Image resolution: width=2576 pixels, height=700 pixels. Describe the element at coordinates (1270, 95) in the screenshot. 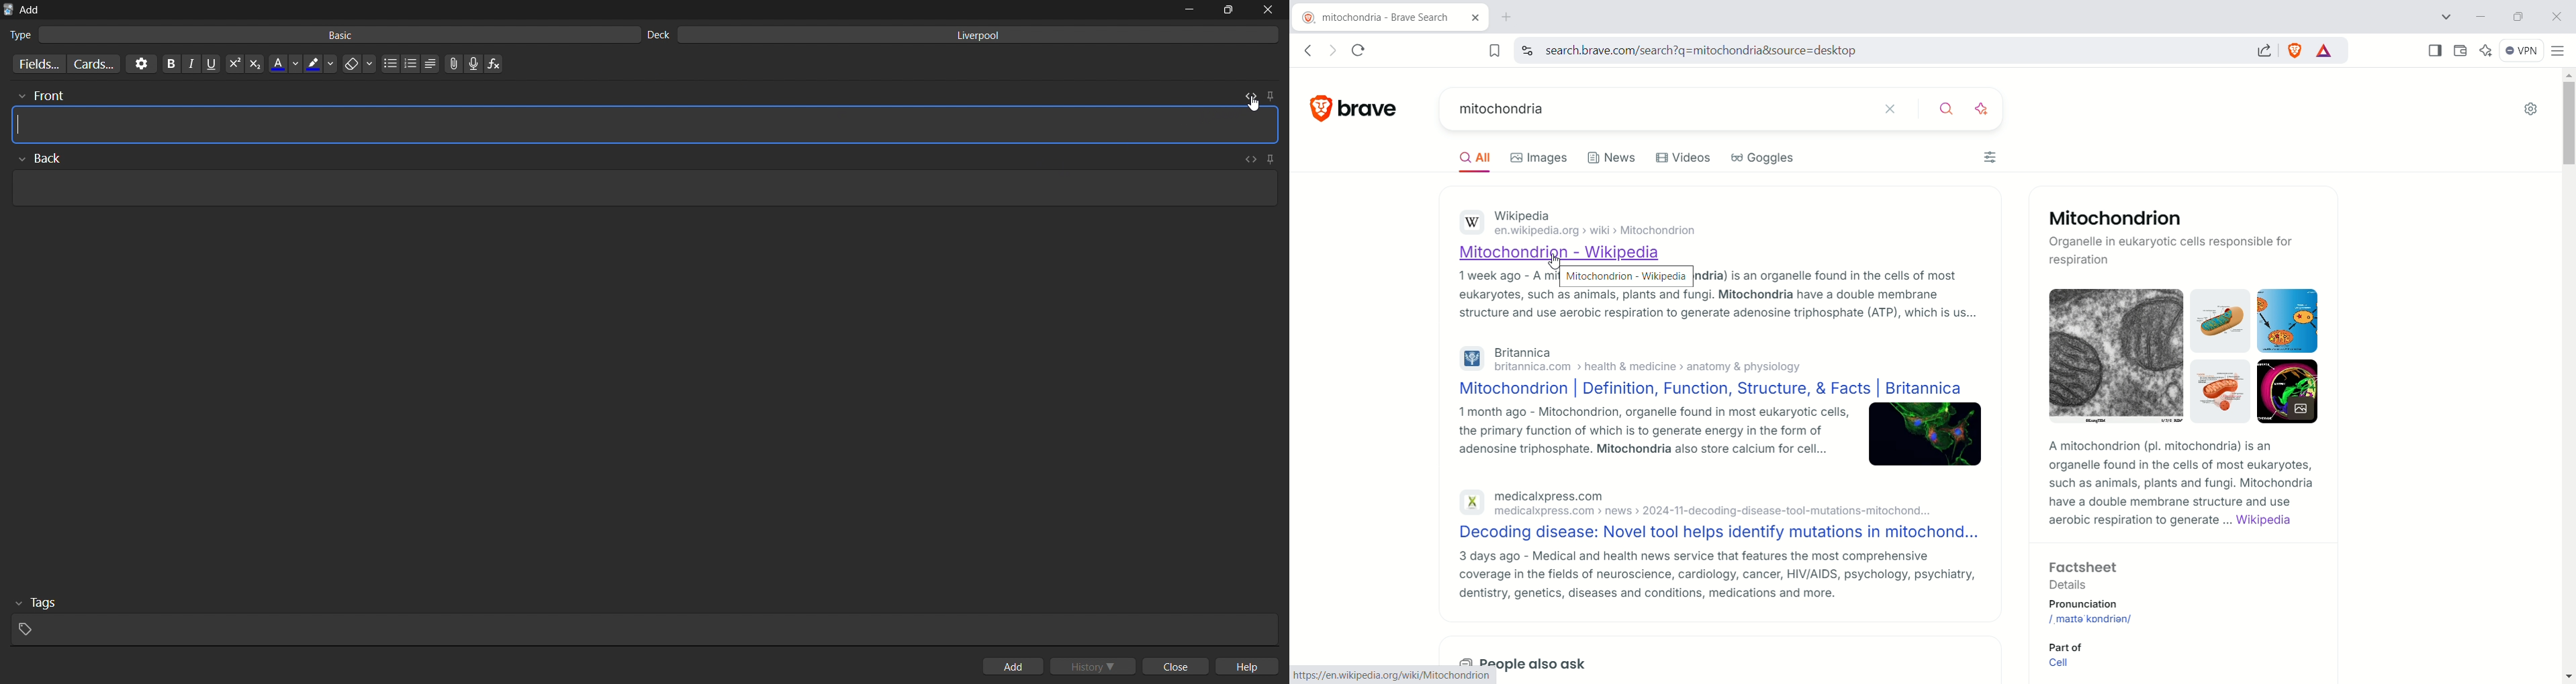

I see `pin` at that location.